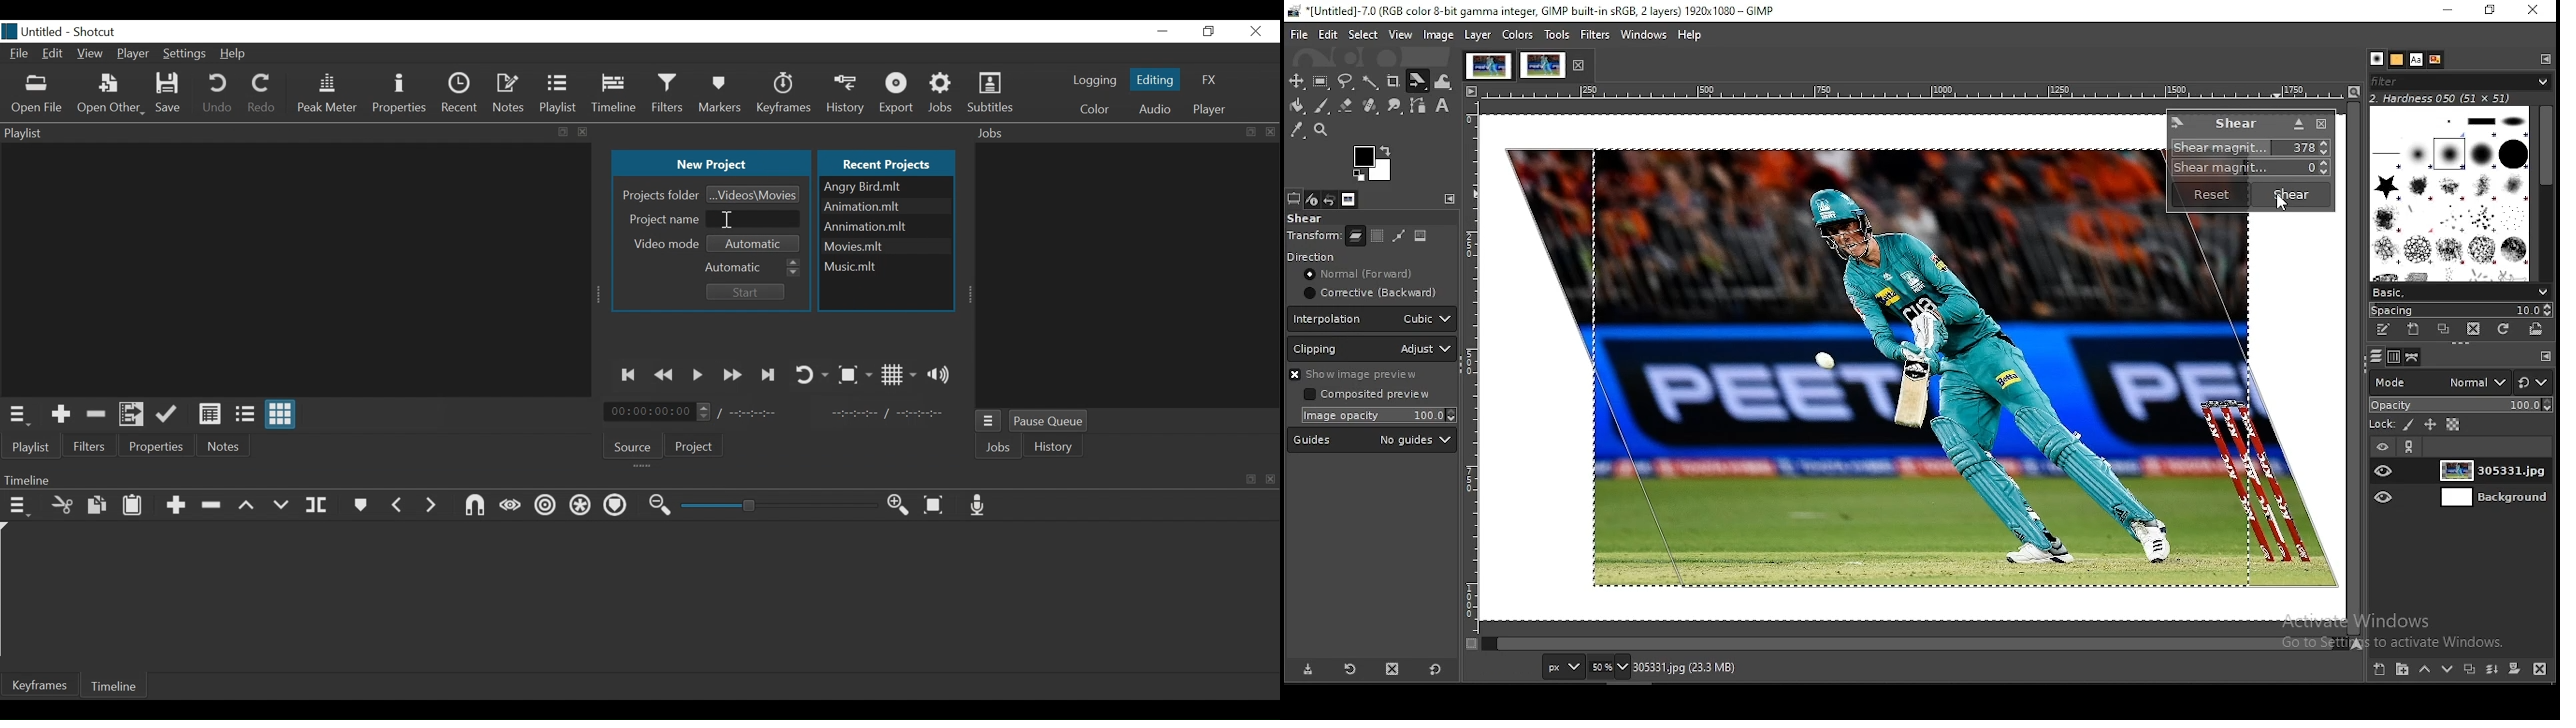 This screenshot has height=728, width=2576. I want to click on warp transform, so click(1447, 82).